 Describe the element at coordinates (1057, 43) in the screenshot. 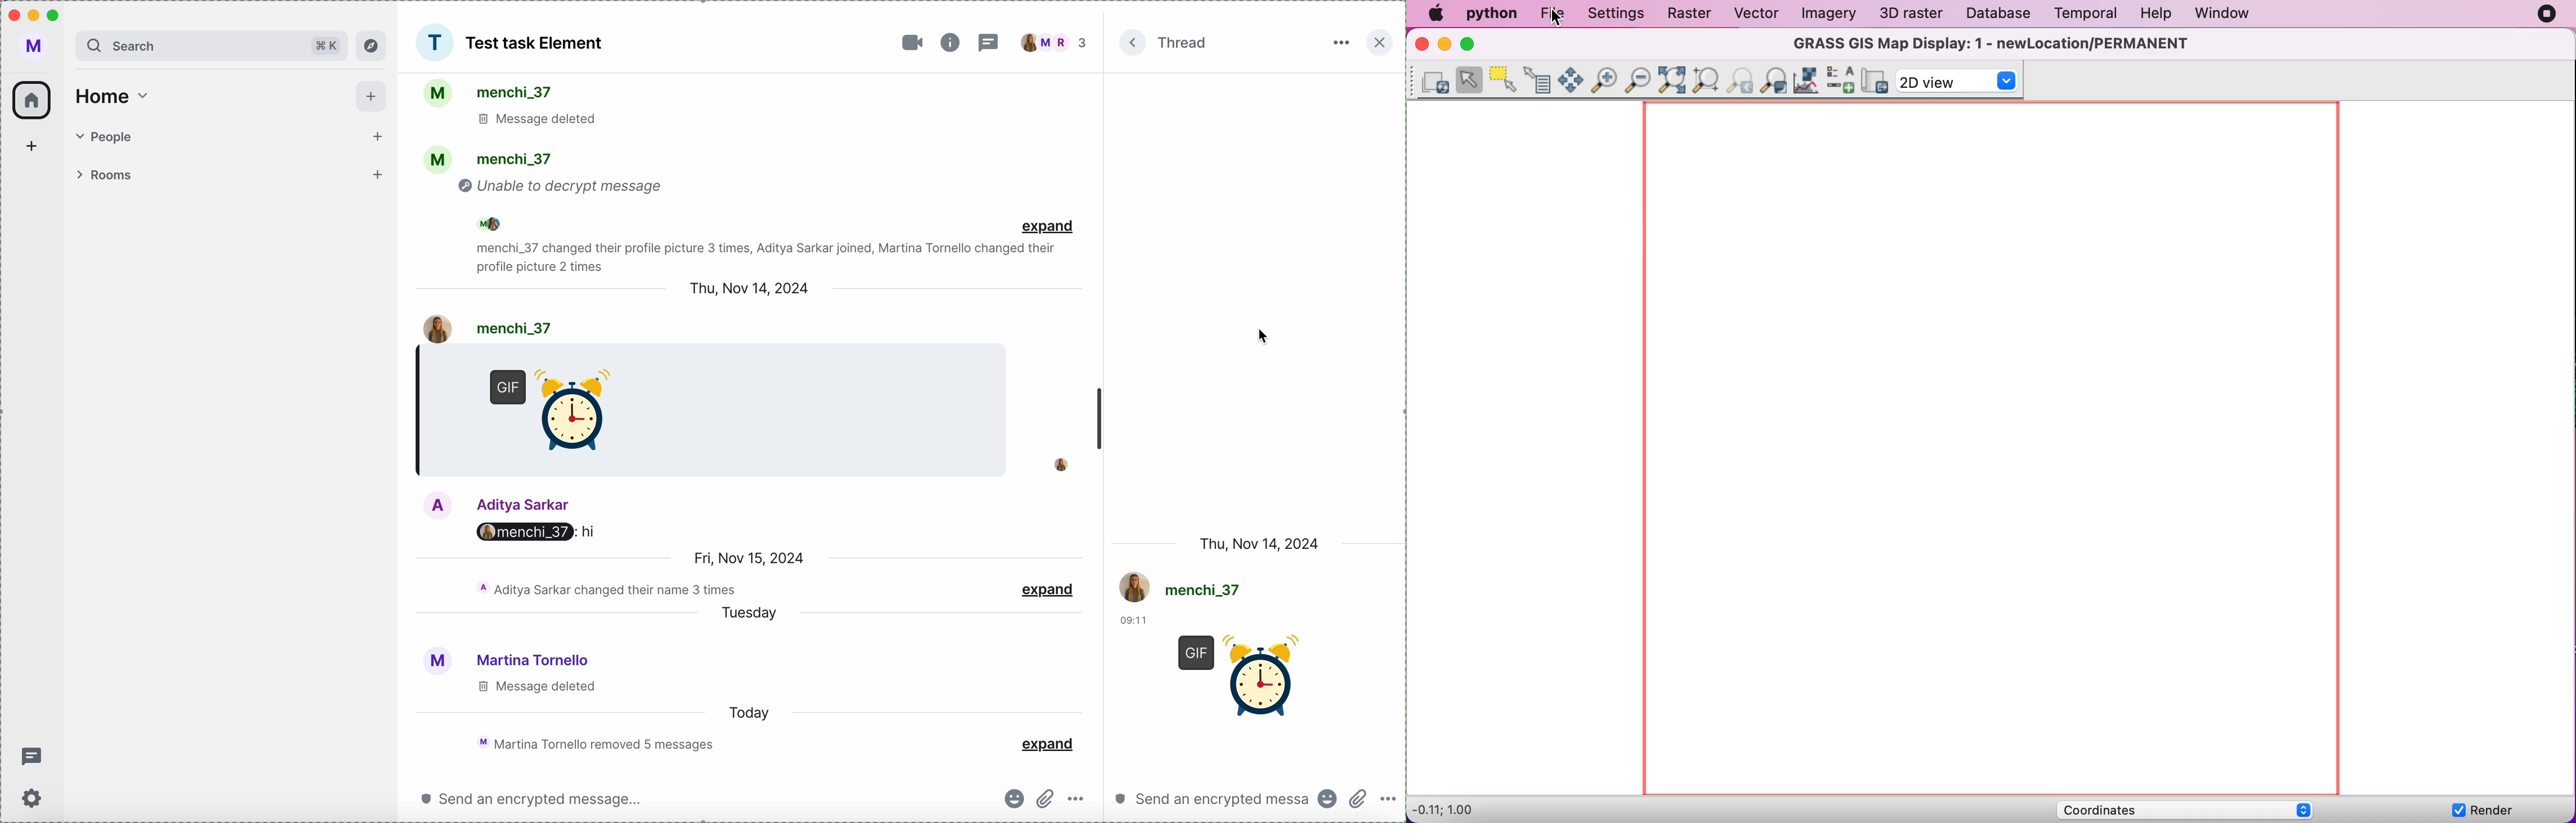

I see `people` at that location.